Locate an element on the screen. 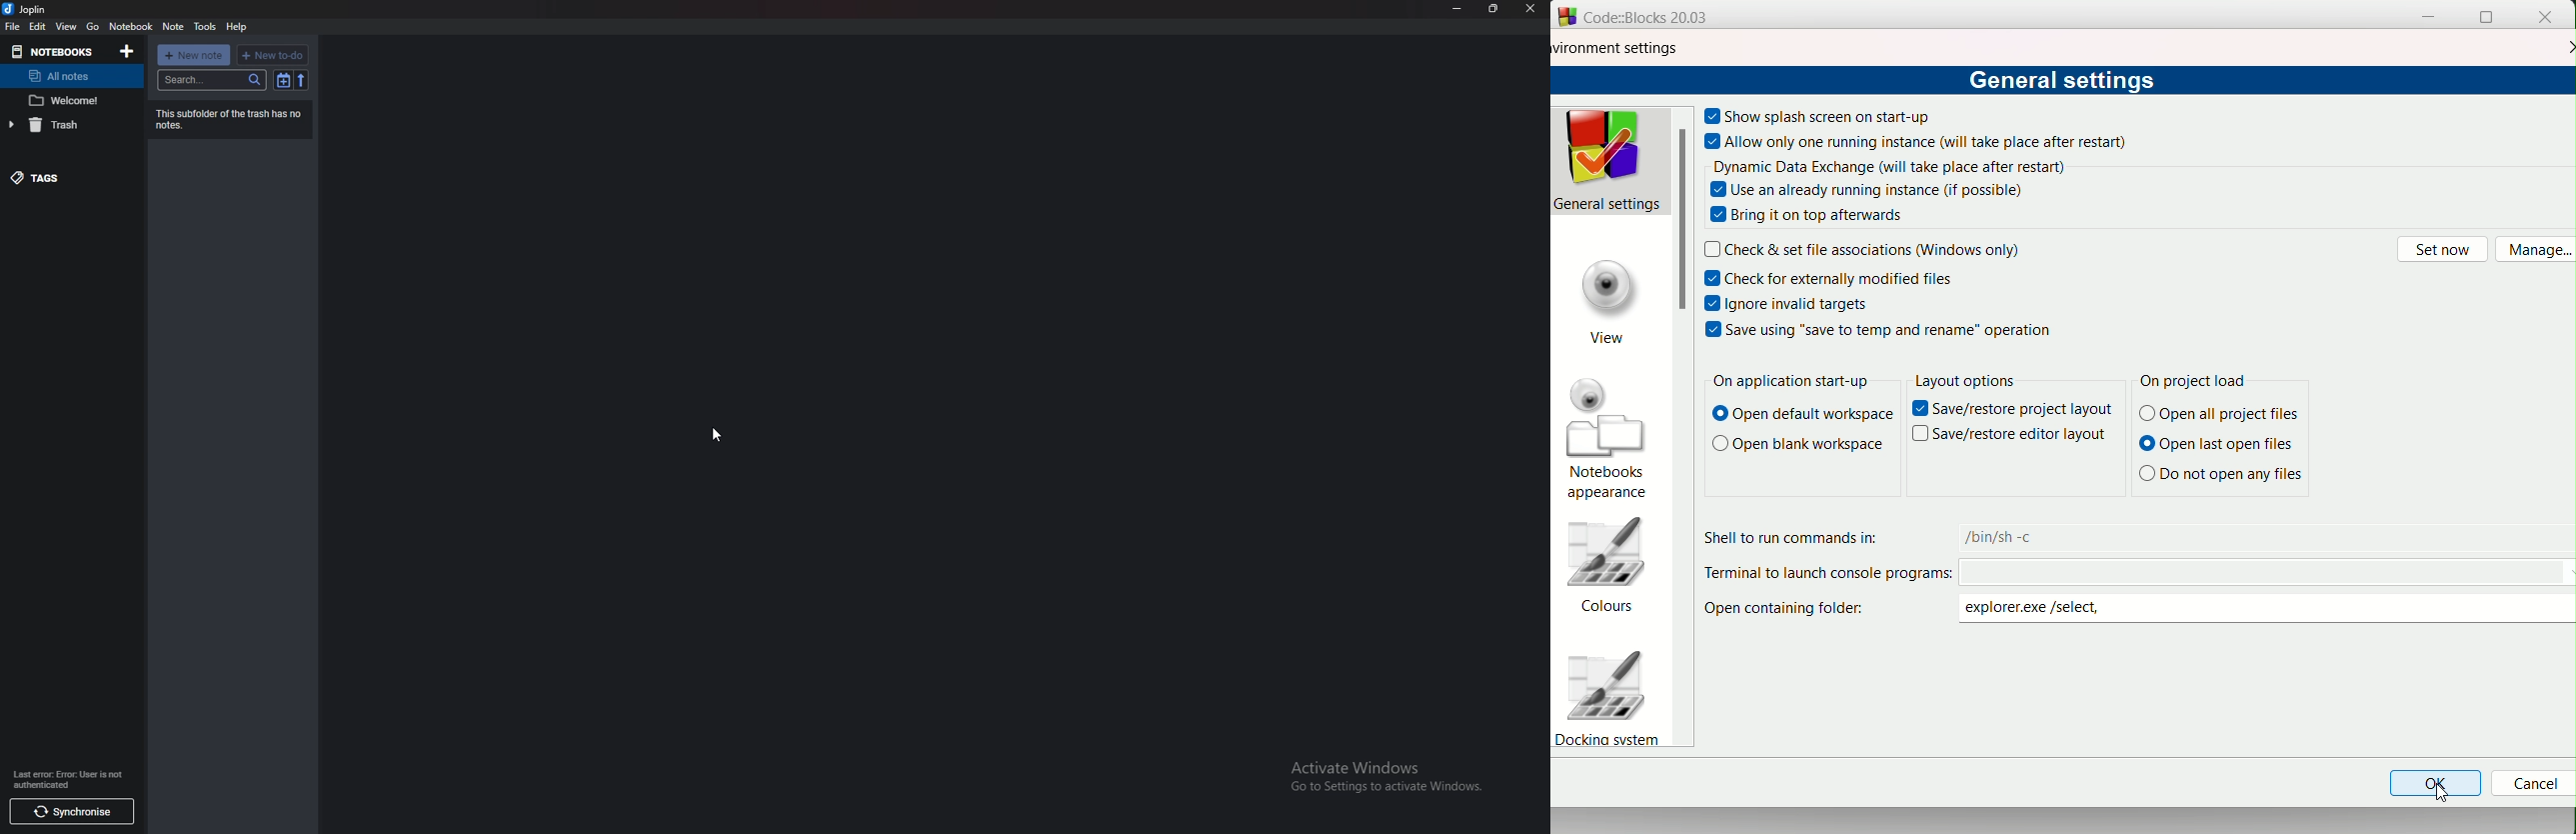 The image size is (2576, 840). checkbox is located at coordinates (1712, 303).